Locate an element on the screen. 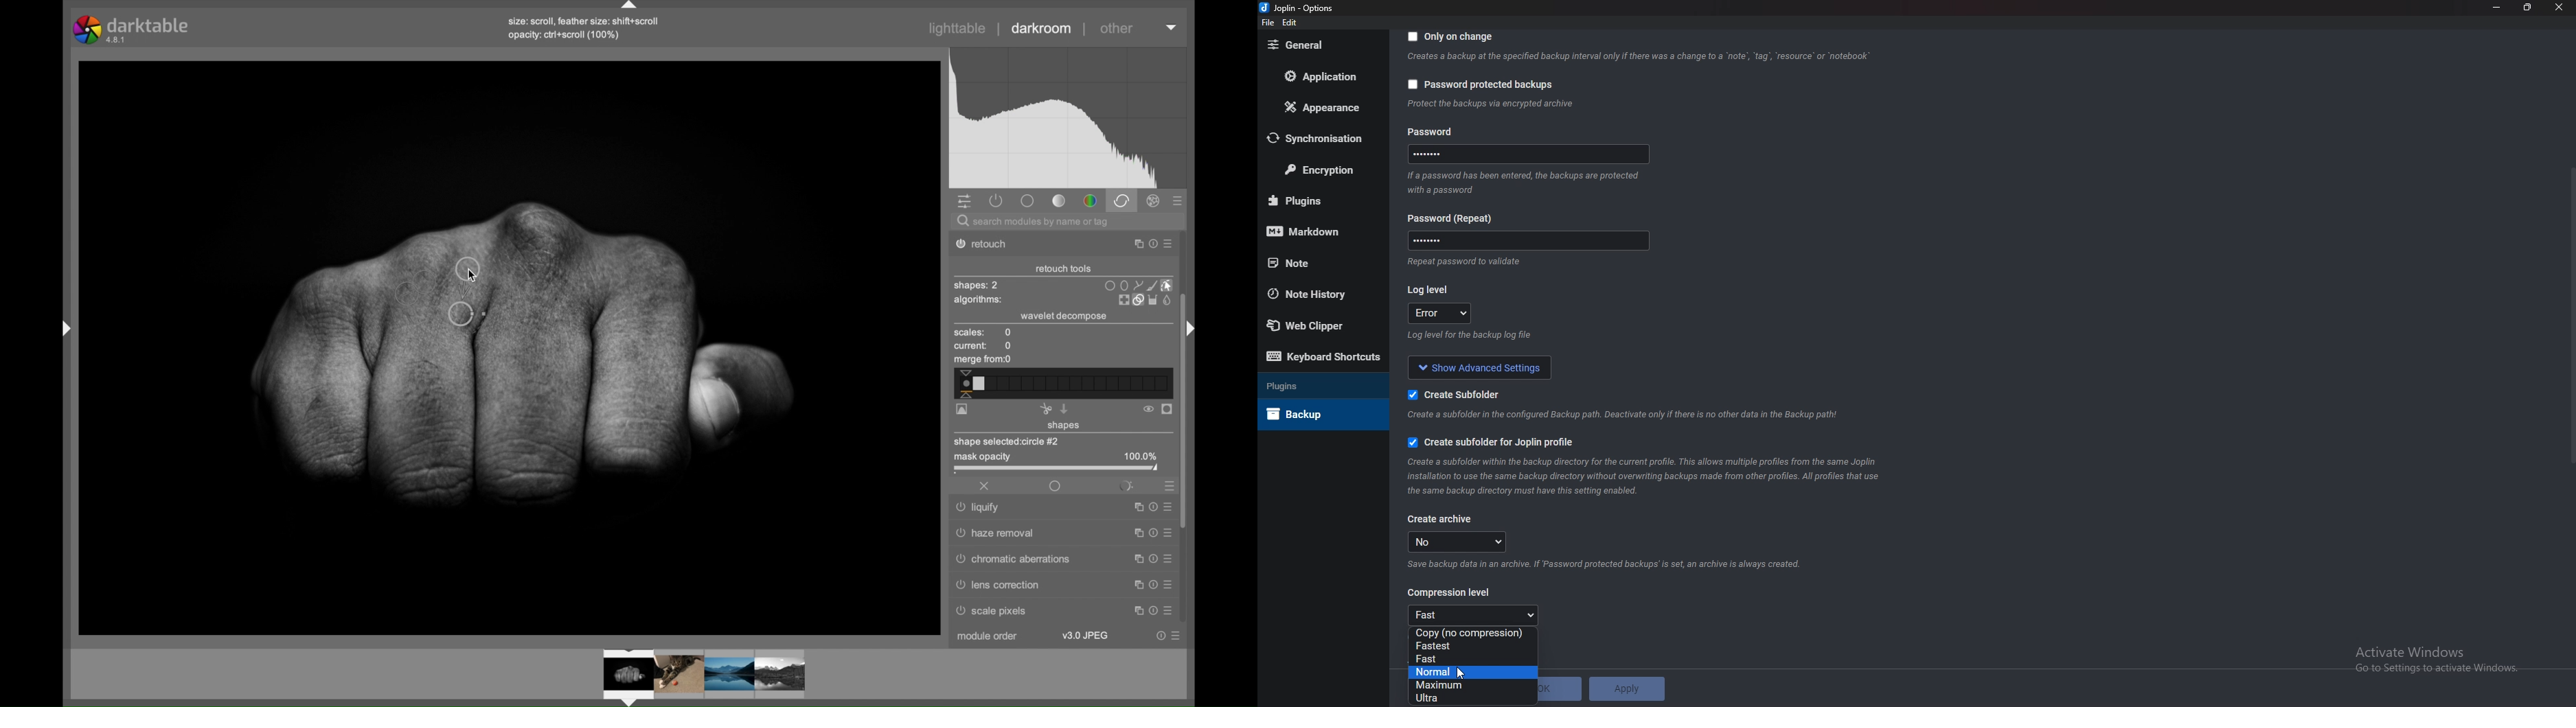 Image resolution: width=2576 pixels, height=728 pixels. off is located at coordinates (985, 486).